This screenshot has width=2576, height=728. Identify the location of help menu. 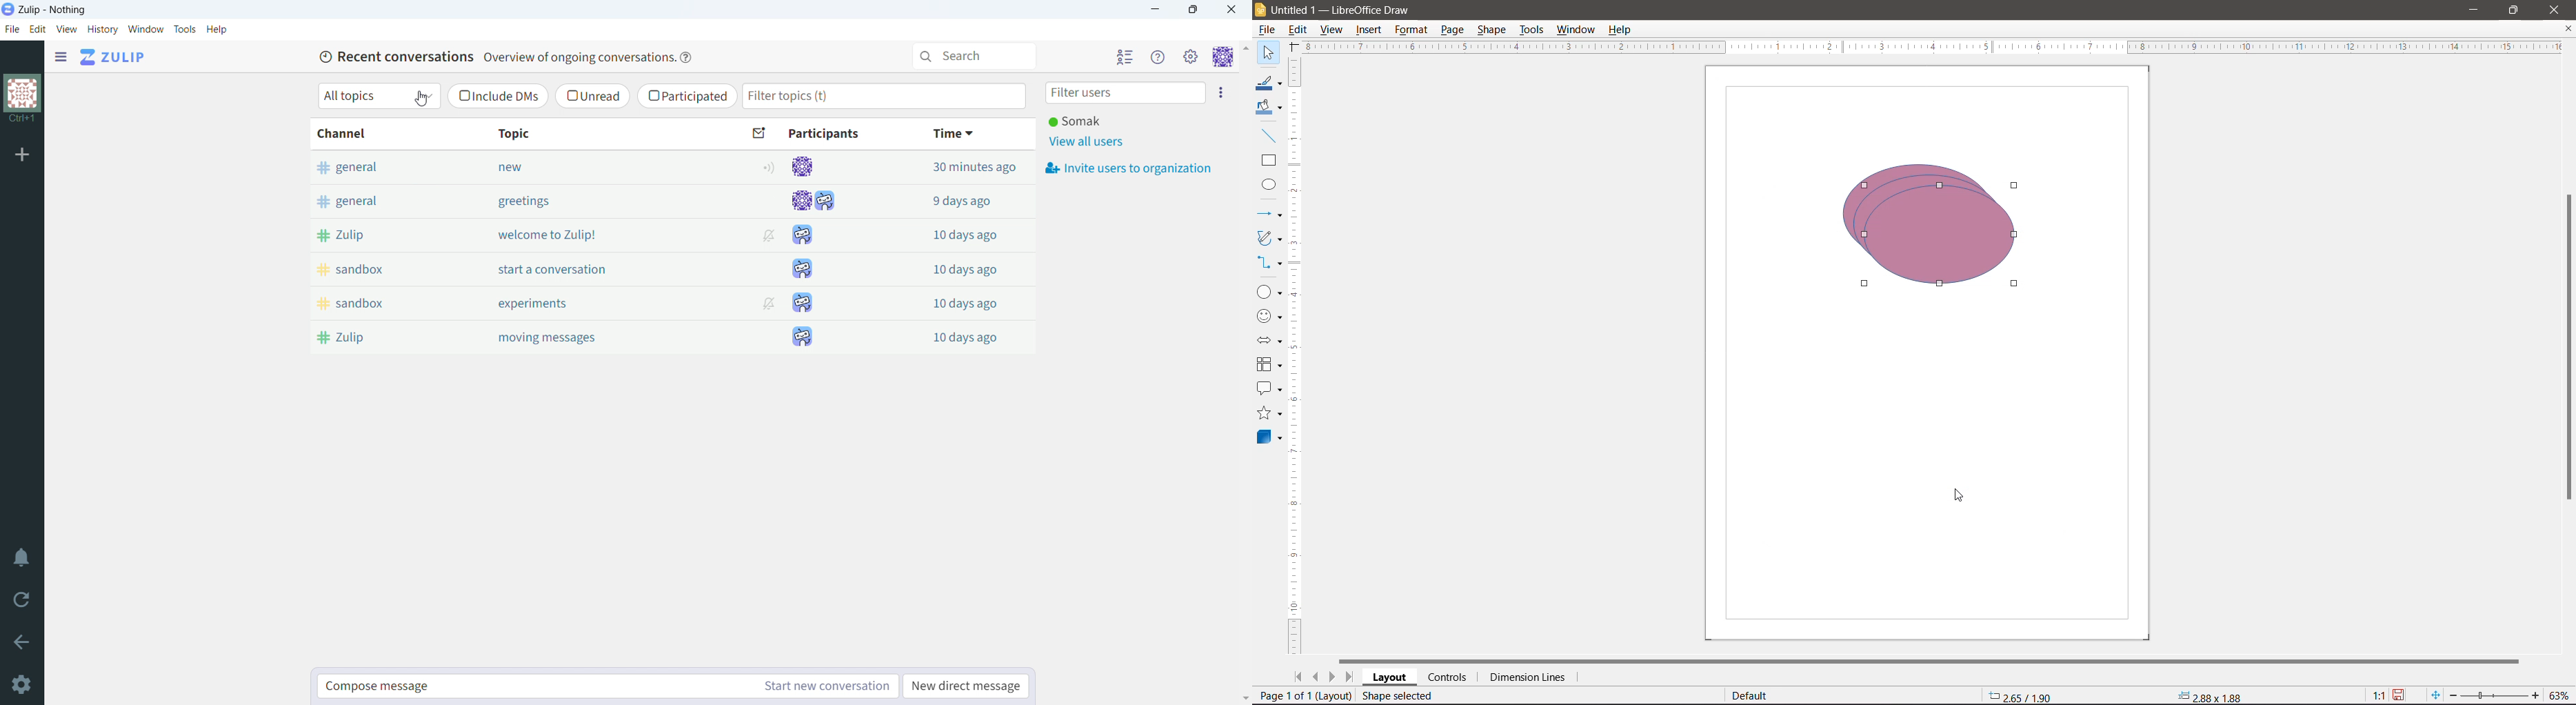
(1158, 57).